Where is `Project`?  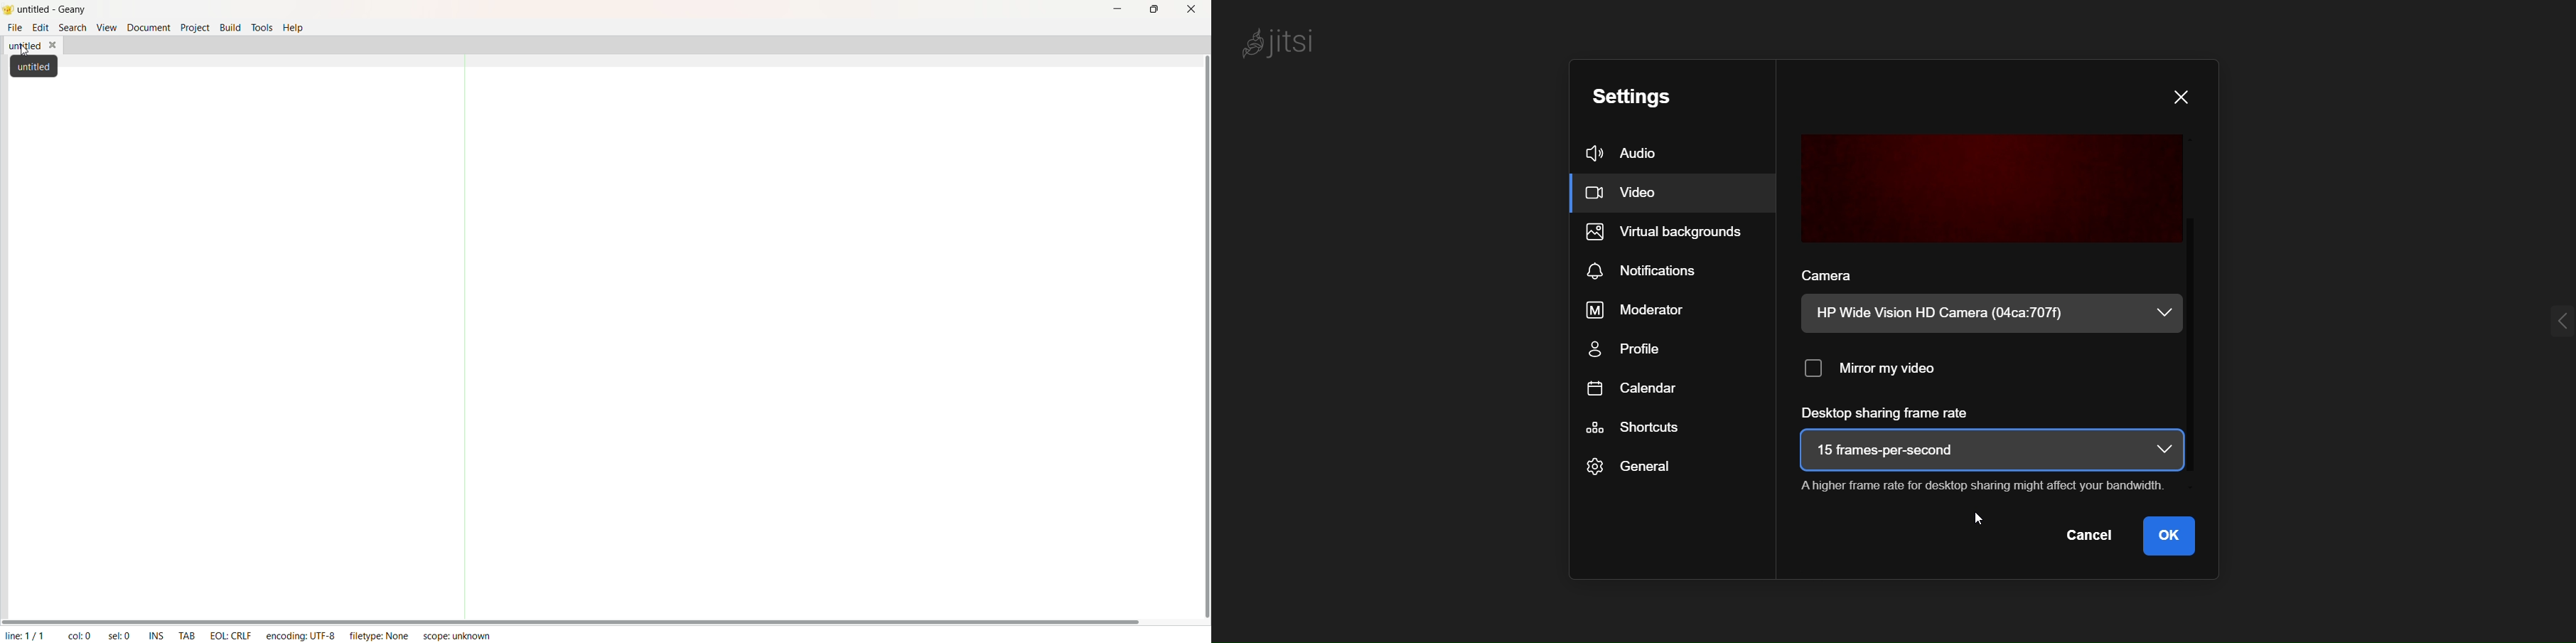 Project is located at coordinates (194, 27).